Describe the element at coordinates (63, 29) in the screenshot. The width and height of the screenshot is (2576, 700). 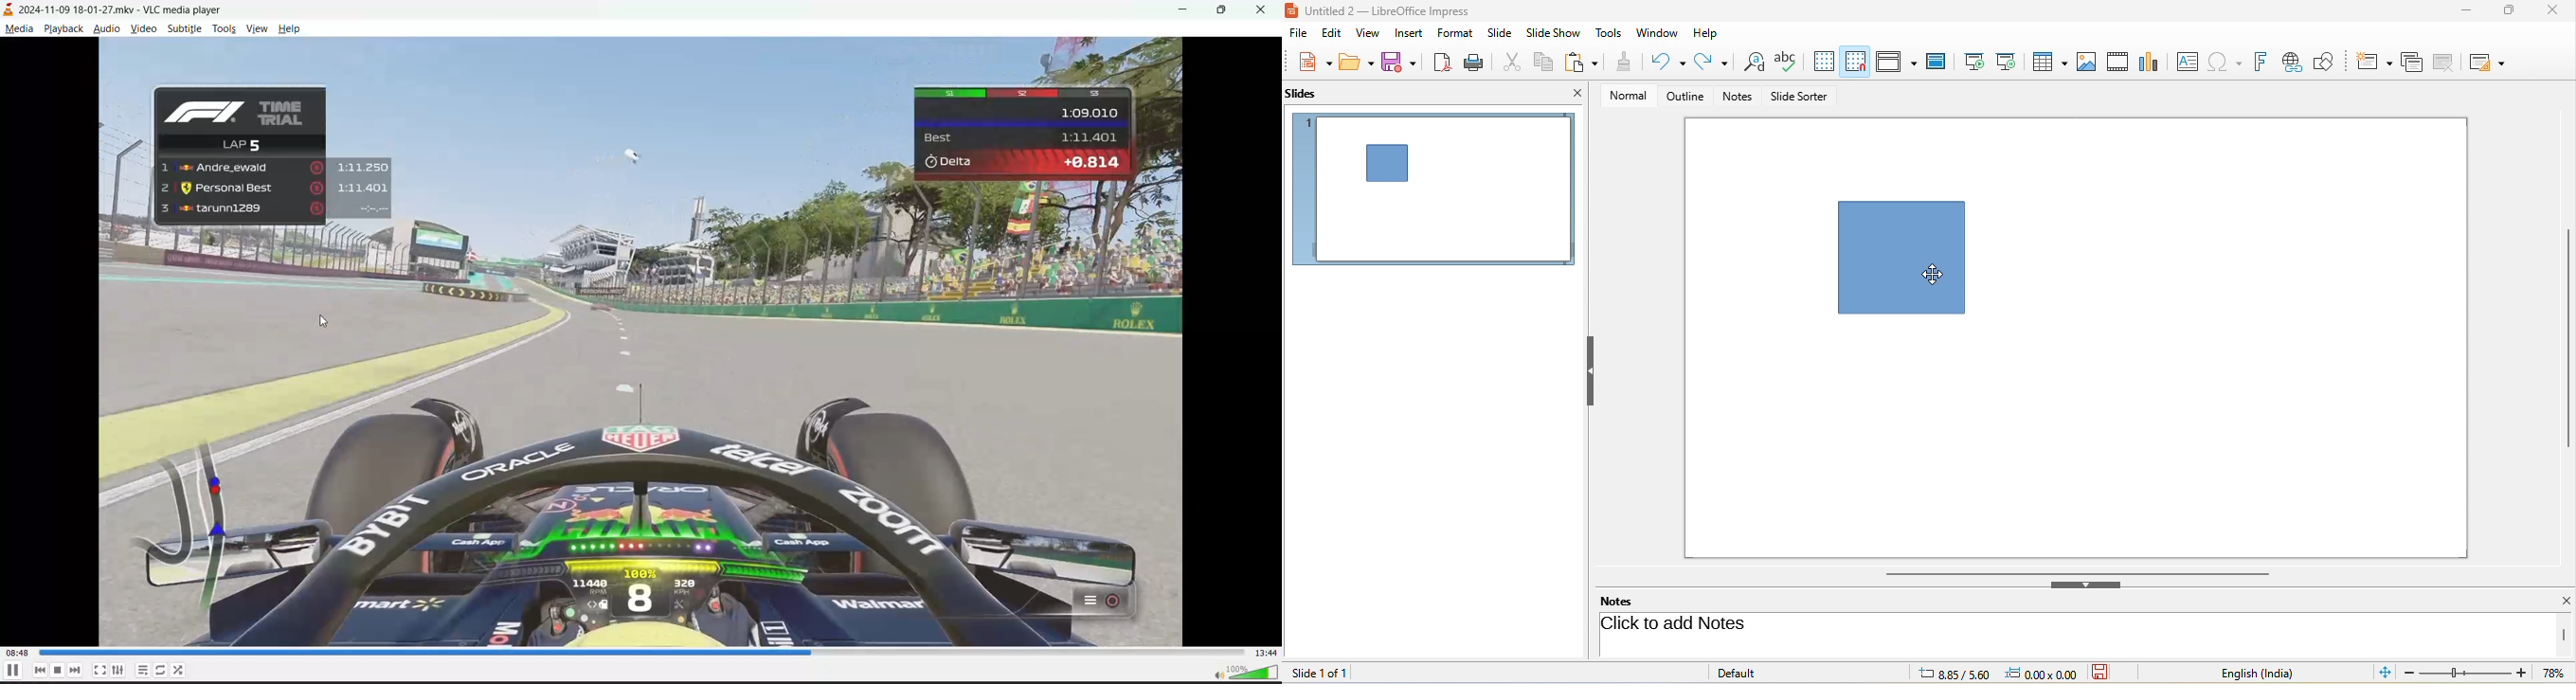
I see `playback` at that location.